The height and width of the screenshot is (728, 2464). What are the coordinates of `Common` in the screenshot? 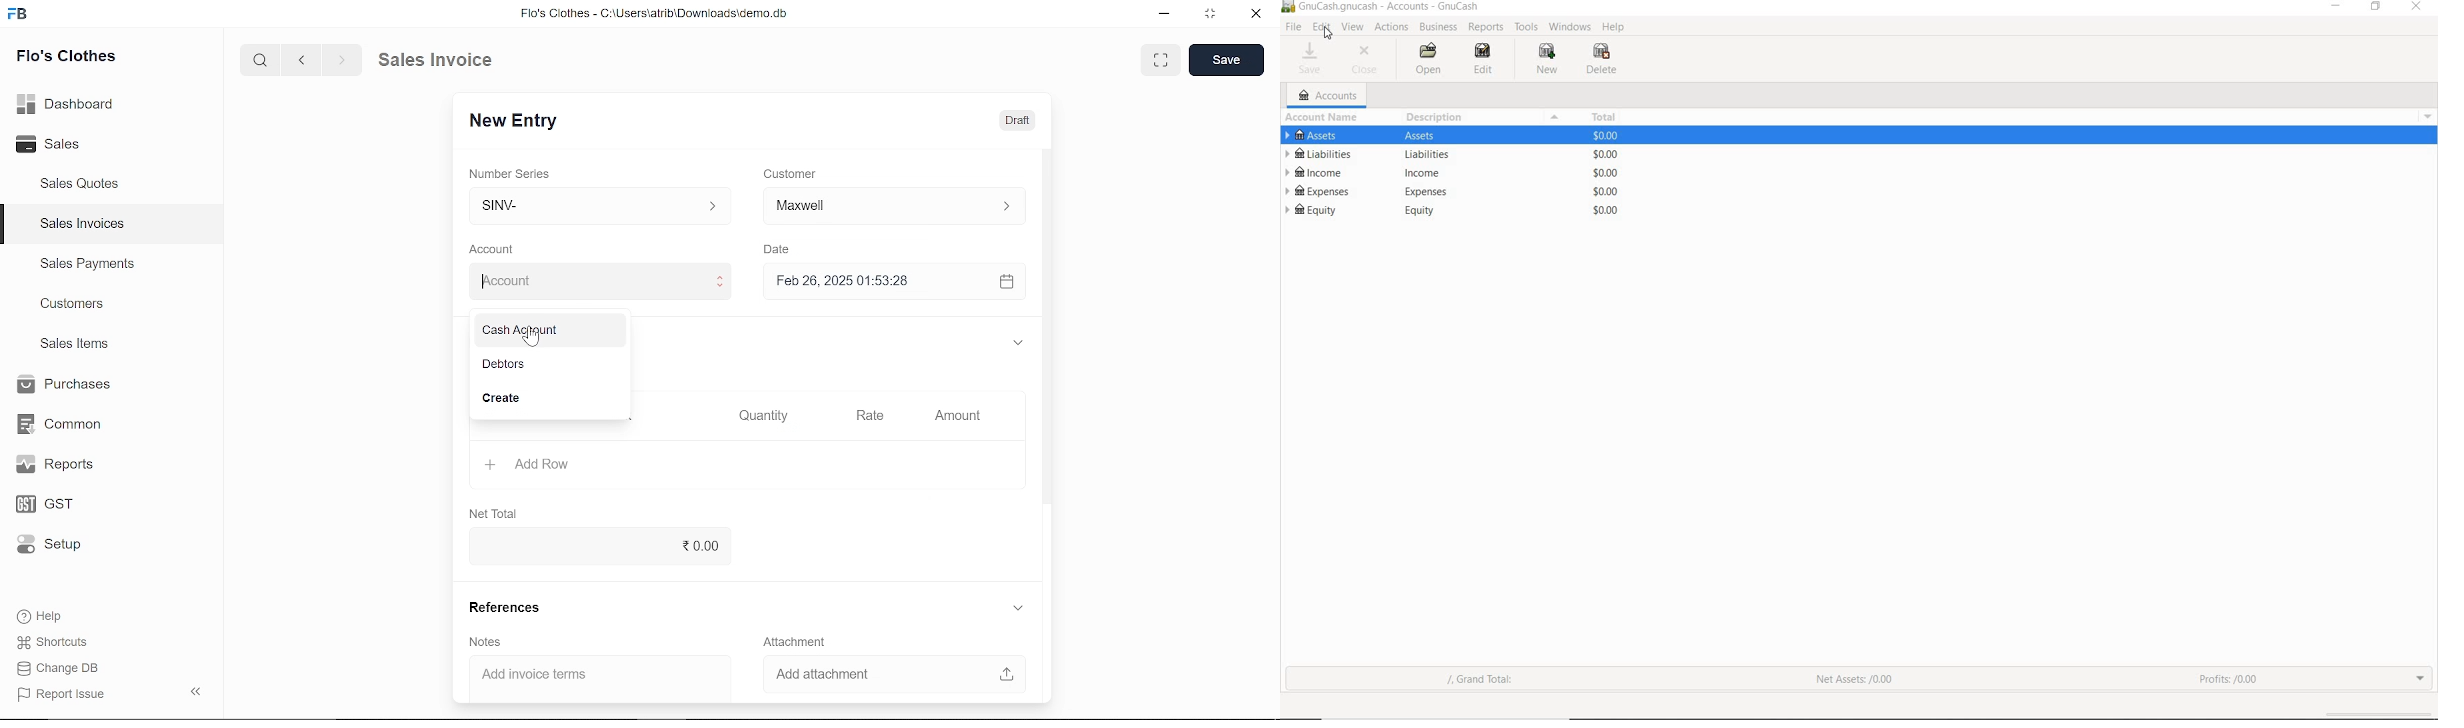 It's located at (62, 424).